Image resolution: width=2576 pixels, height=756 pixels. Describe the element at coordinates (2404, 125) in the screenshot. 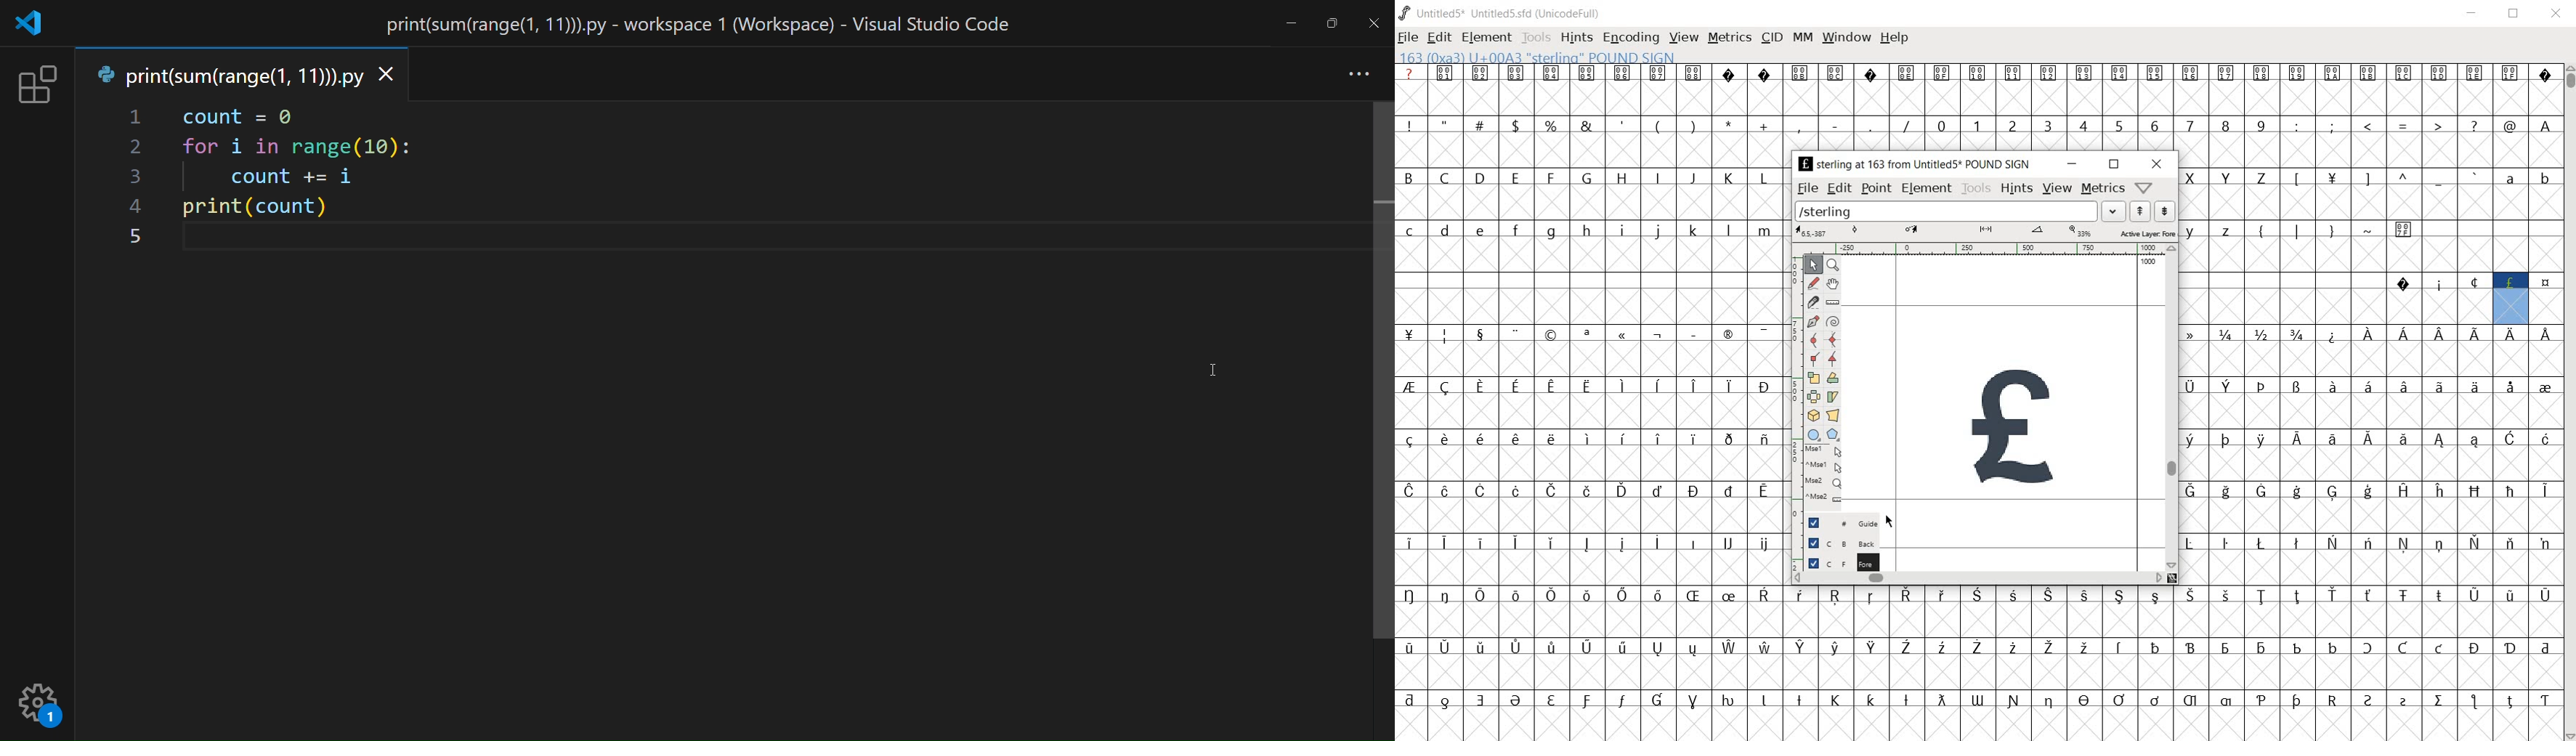

I see `=` at that location.